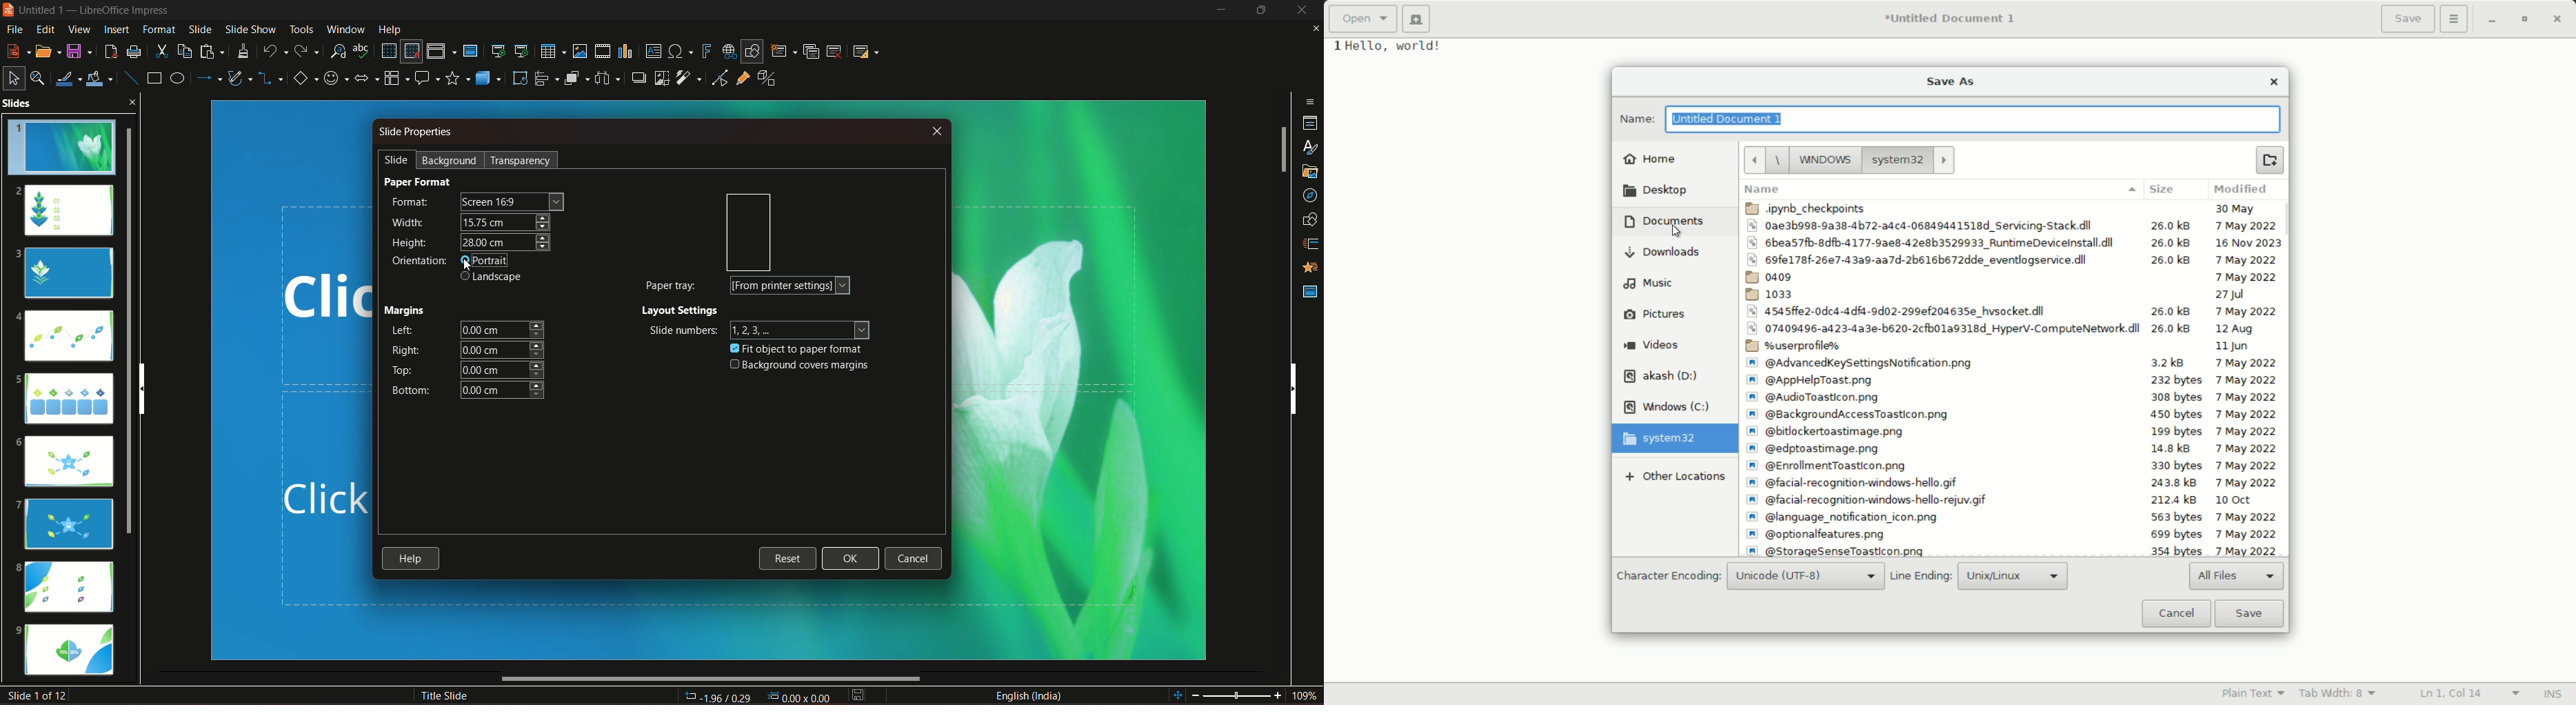 The width and height of the screenshot is (2576, 728). Describe the element at coordinates (2010, 550) in the screenshot. I see `File` at that location.